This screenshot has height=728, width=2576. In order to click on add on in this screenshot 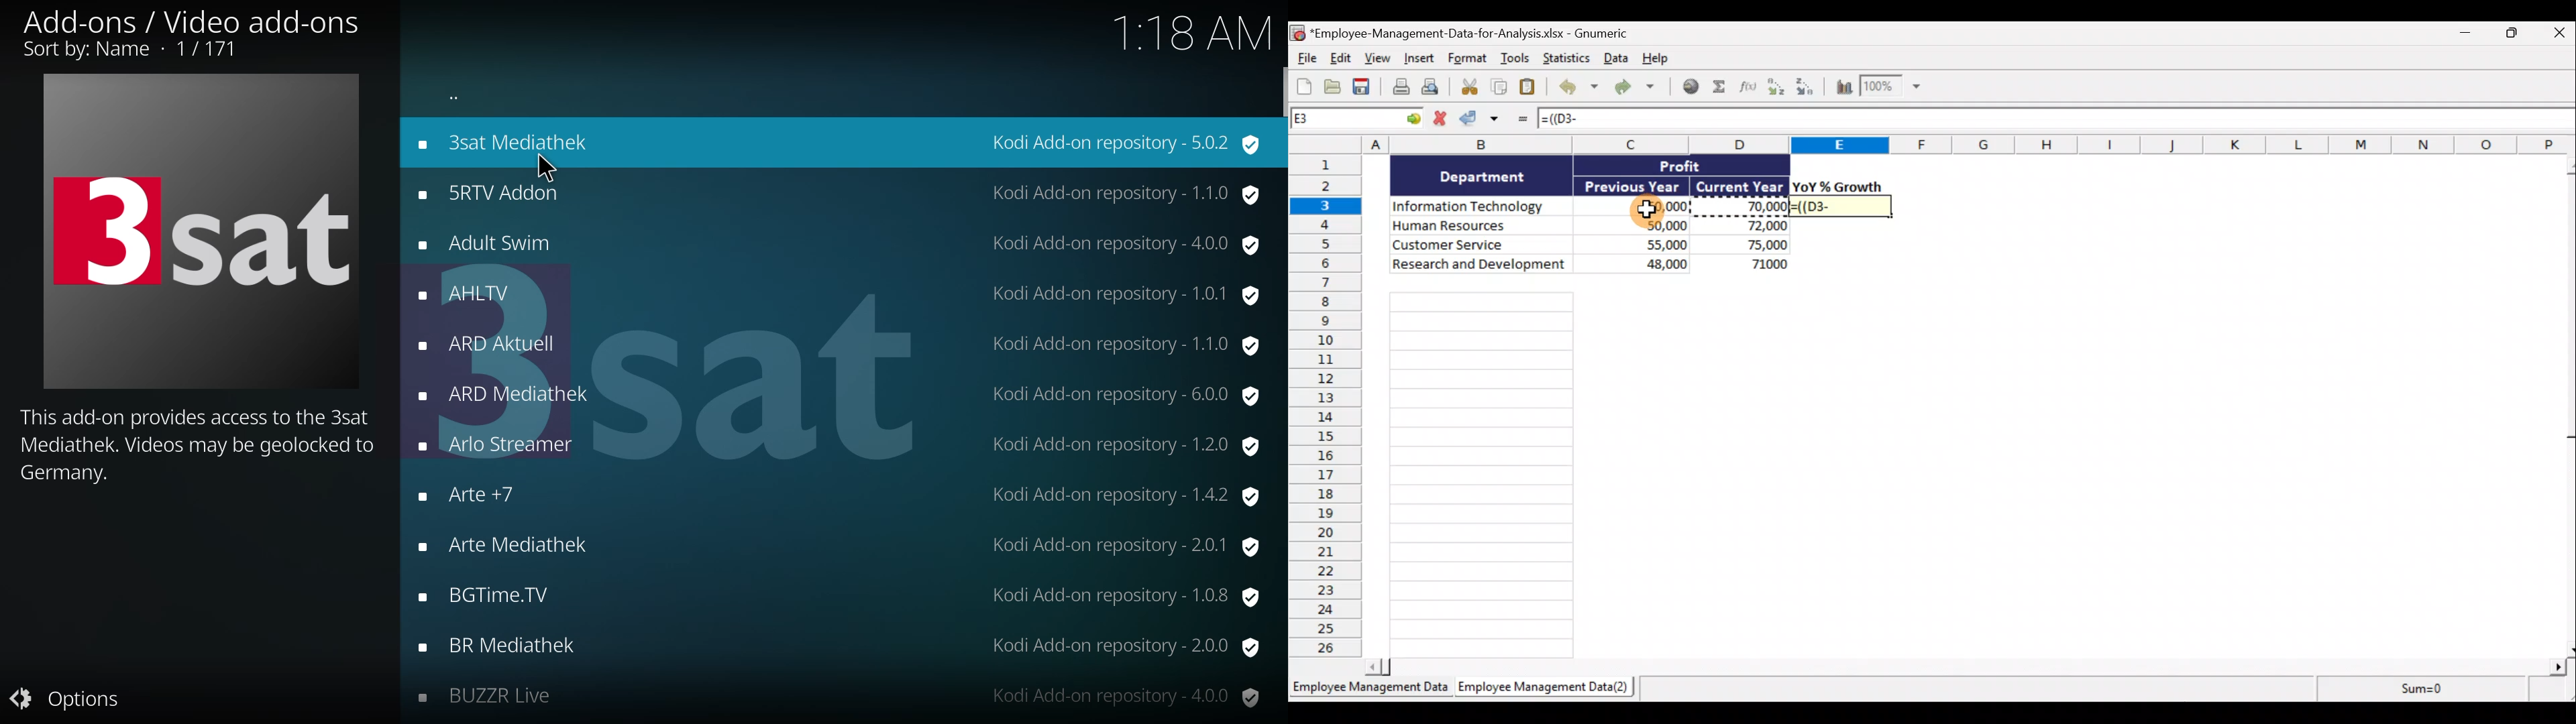, I will do `click(193, 21)`.